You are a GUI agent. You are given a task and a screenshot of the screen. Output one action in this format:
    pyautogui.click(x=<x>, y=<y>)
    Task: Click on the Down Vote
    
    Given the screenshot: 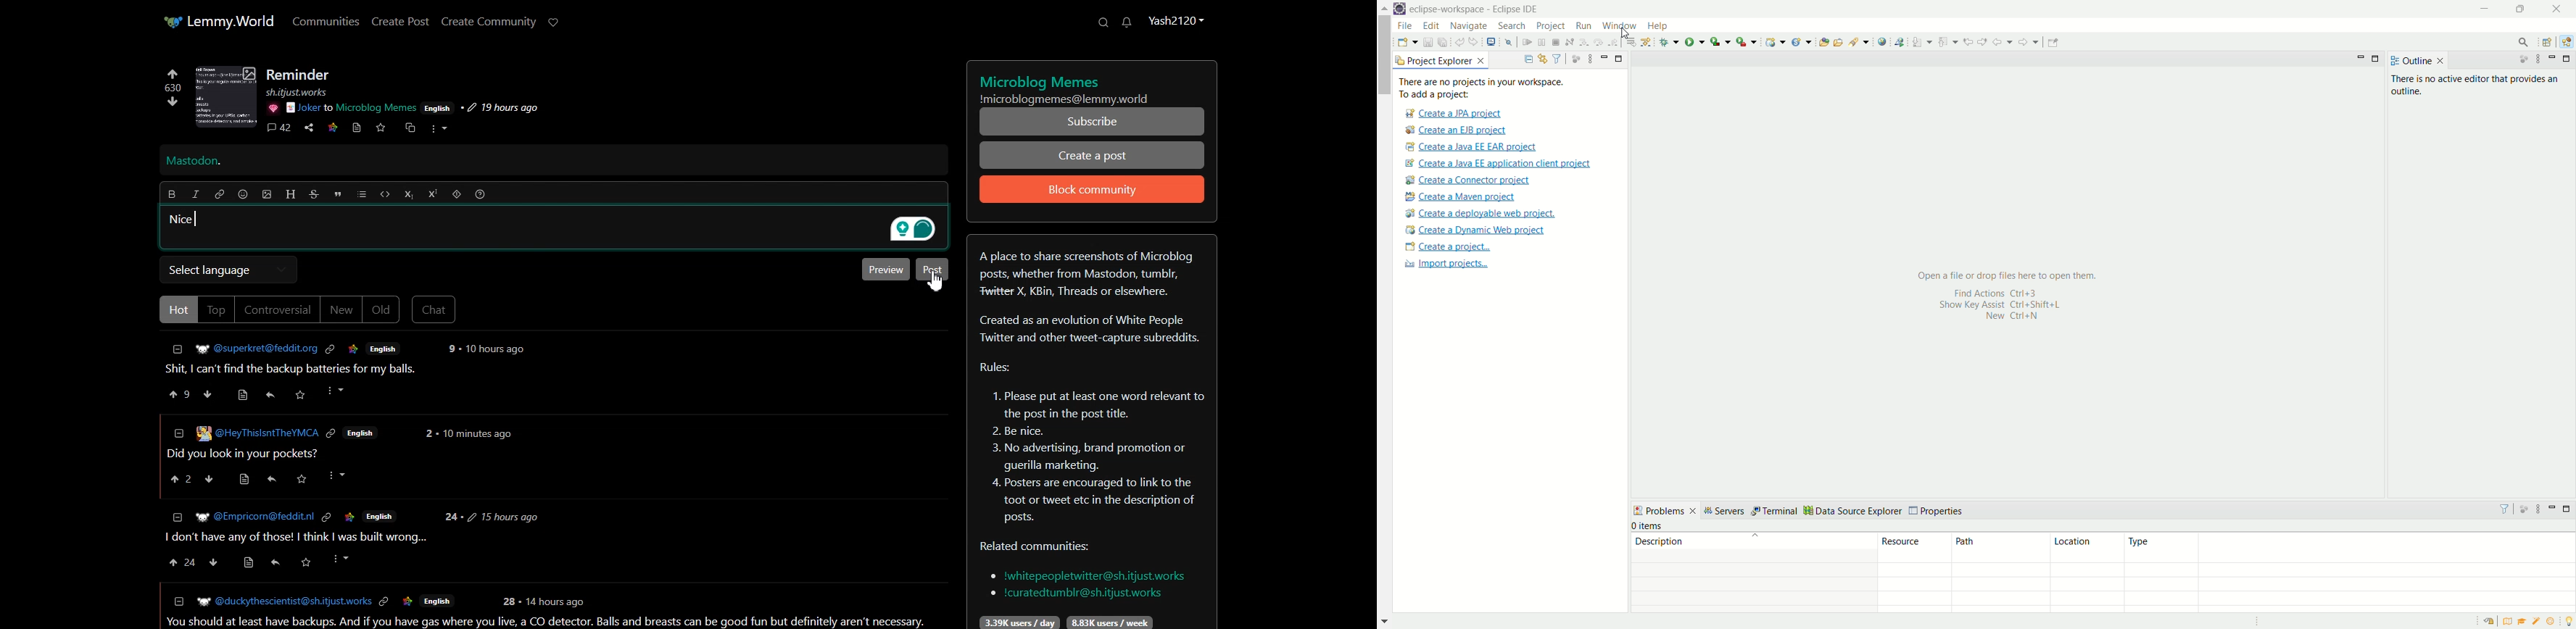 What is the action you would take?
    pyautogui.click(x=208, y=393)
    